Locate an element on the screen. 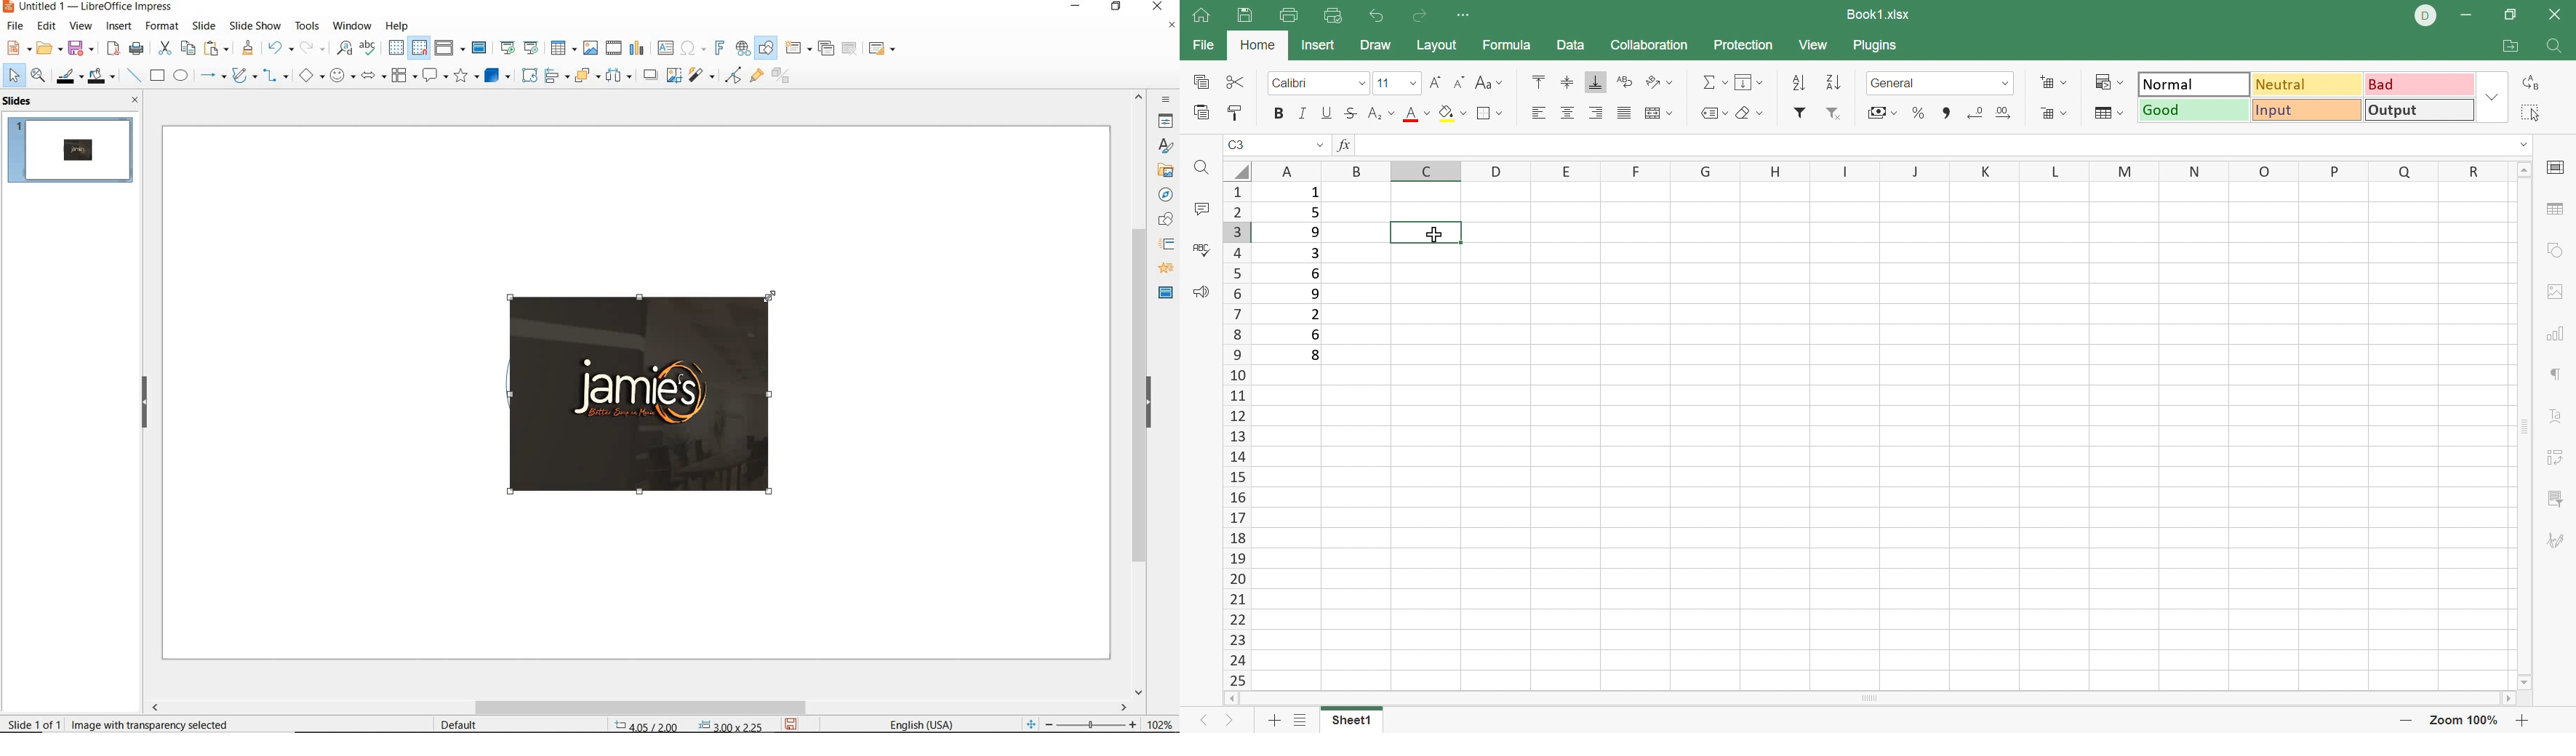 Image resolution: width=2576 pixels, height=756 pixels. Good is located at coordinates (2193, 110).